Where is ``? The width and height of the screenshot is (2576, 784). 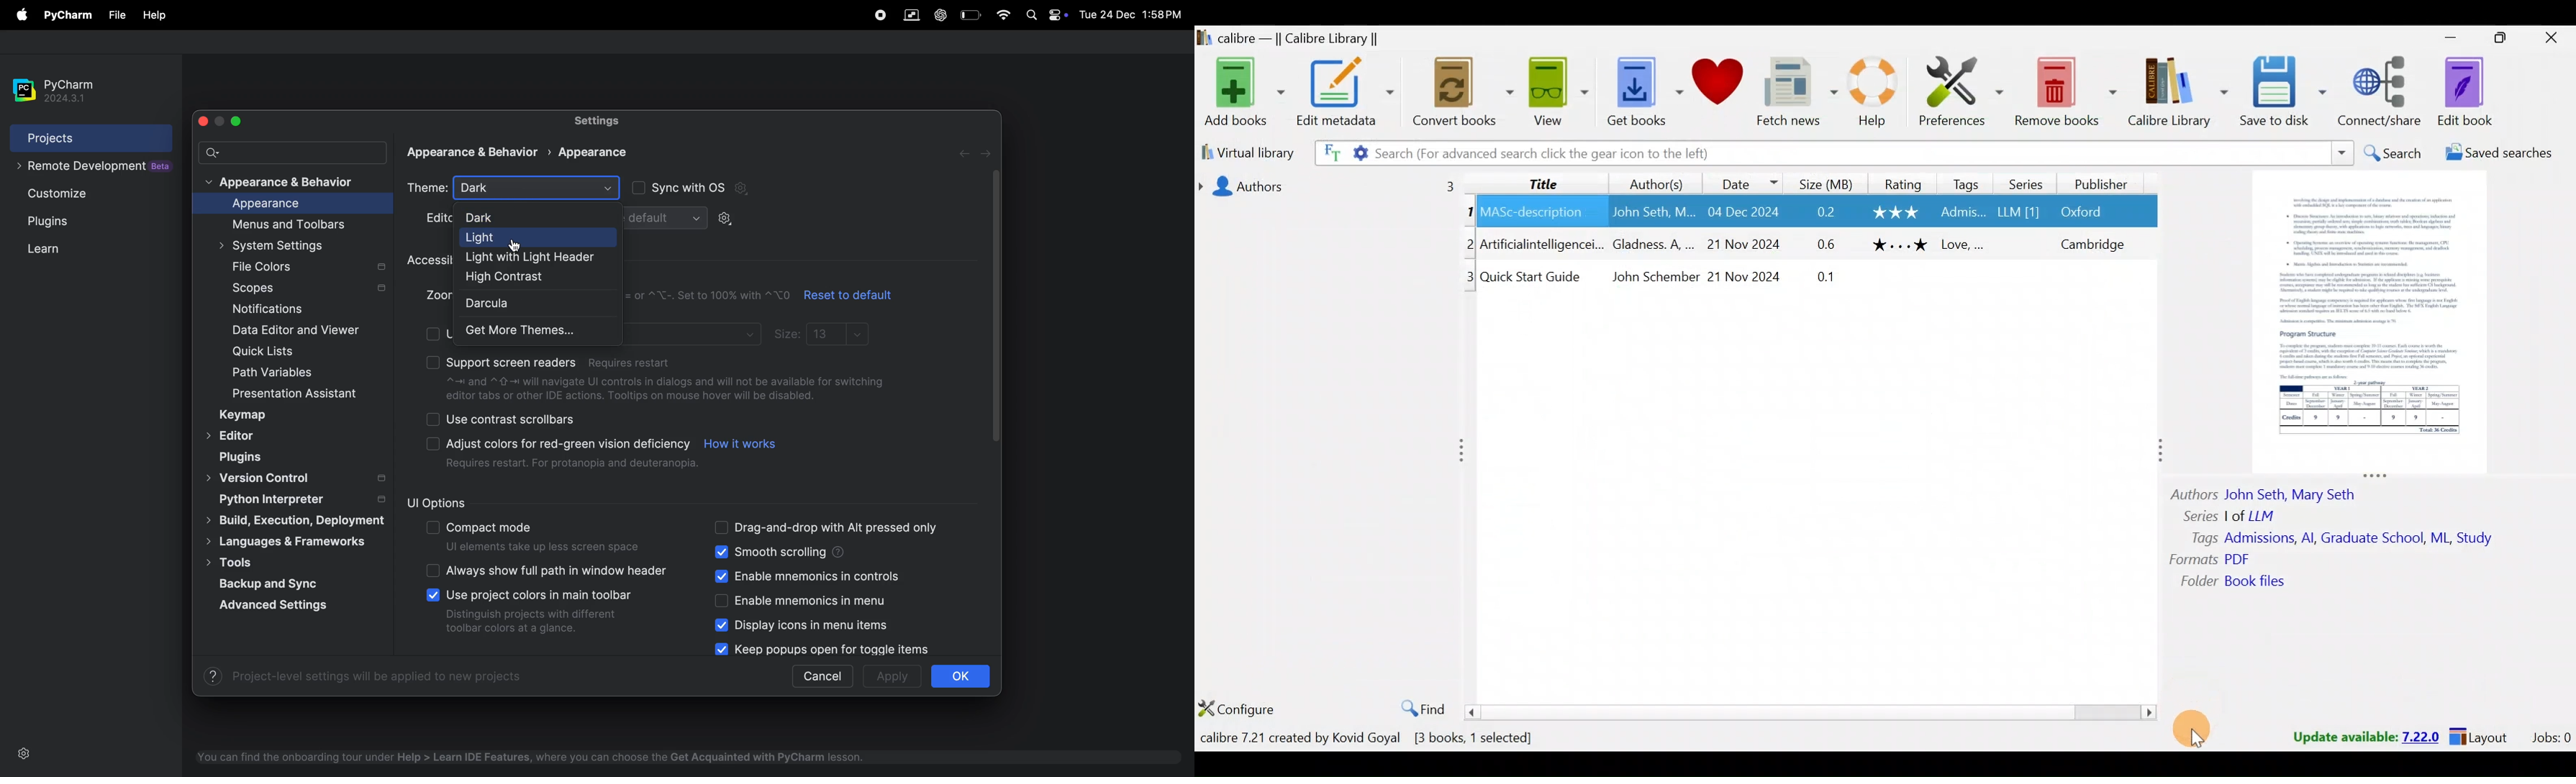
 is located at coordinates (2195, 582).